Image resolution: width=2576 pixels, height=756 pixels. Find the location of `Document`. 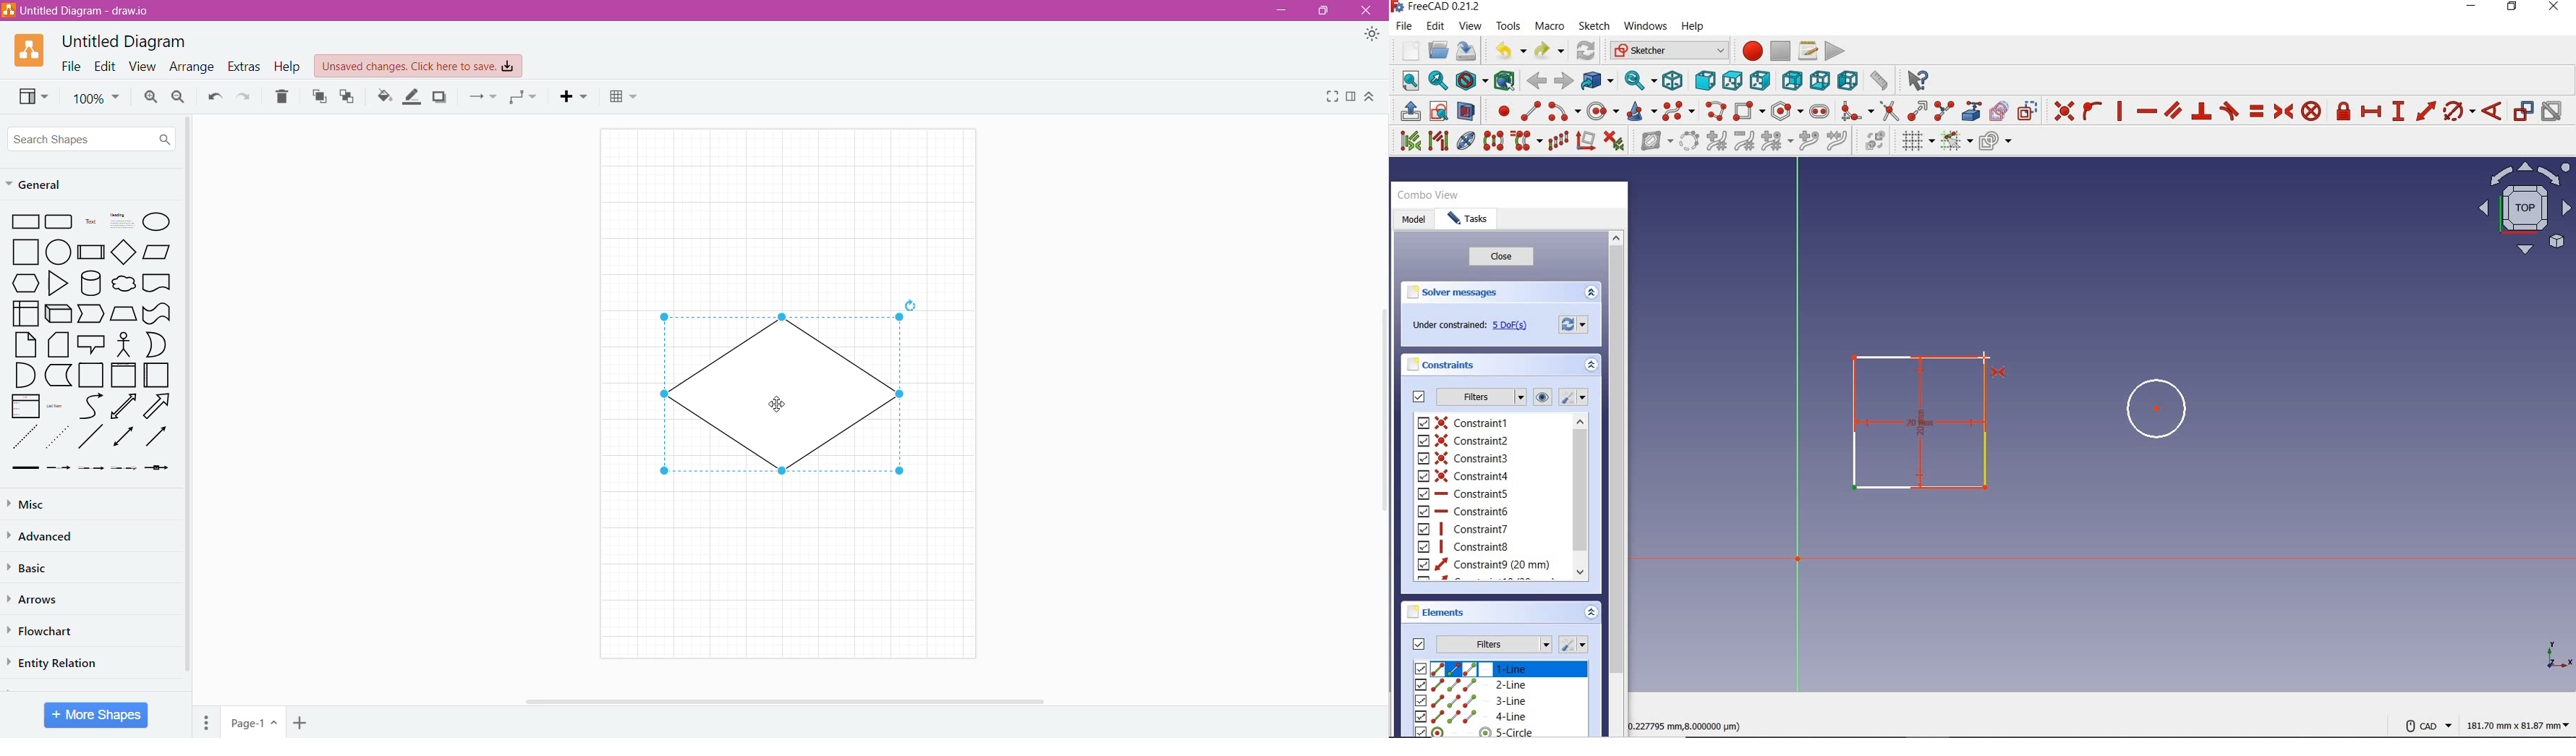

Document is located at coordinates (157, 284).